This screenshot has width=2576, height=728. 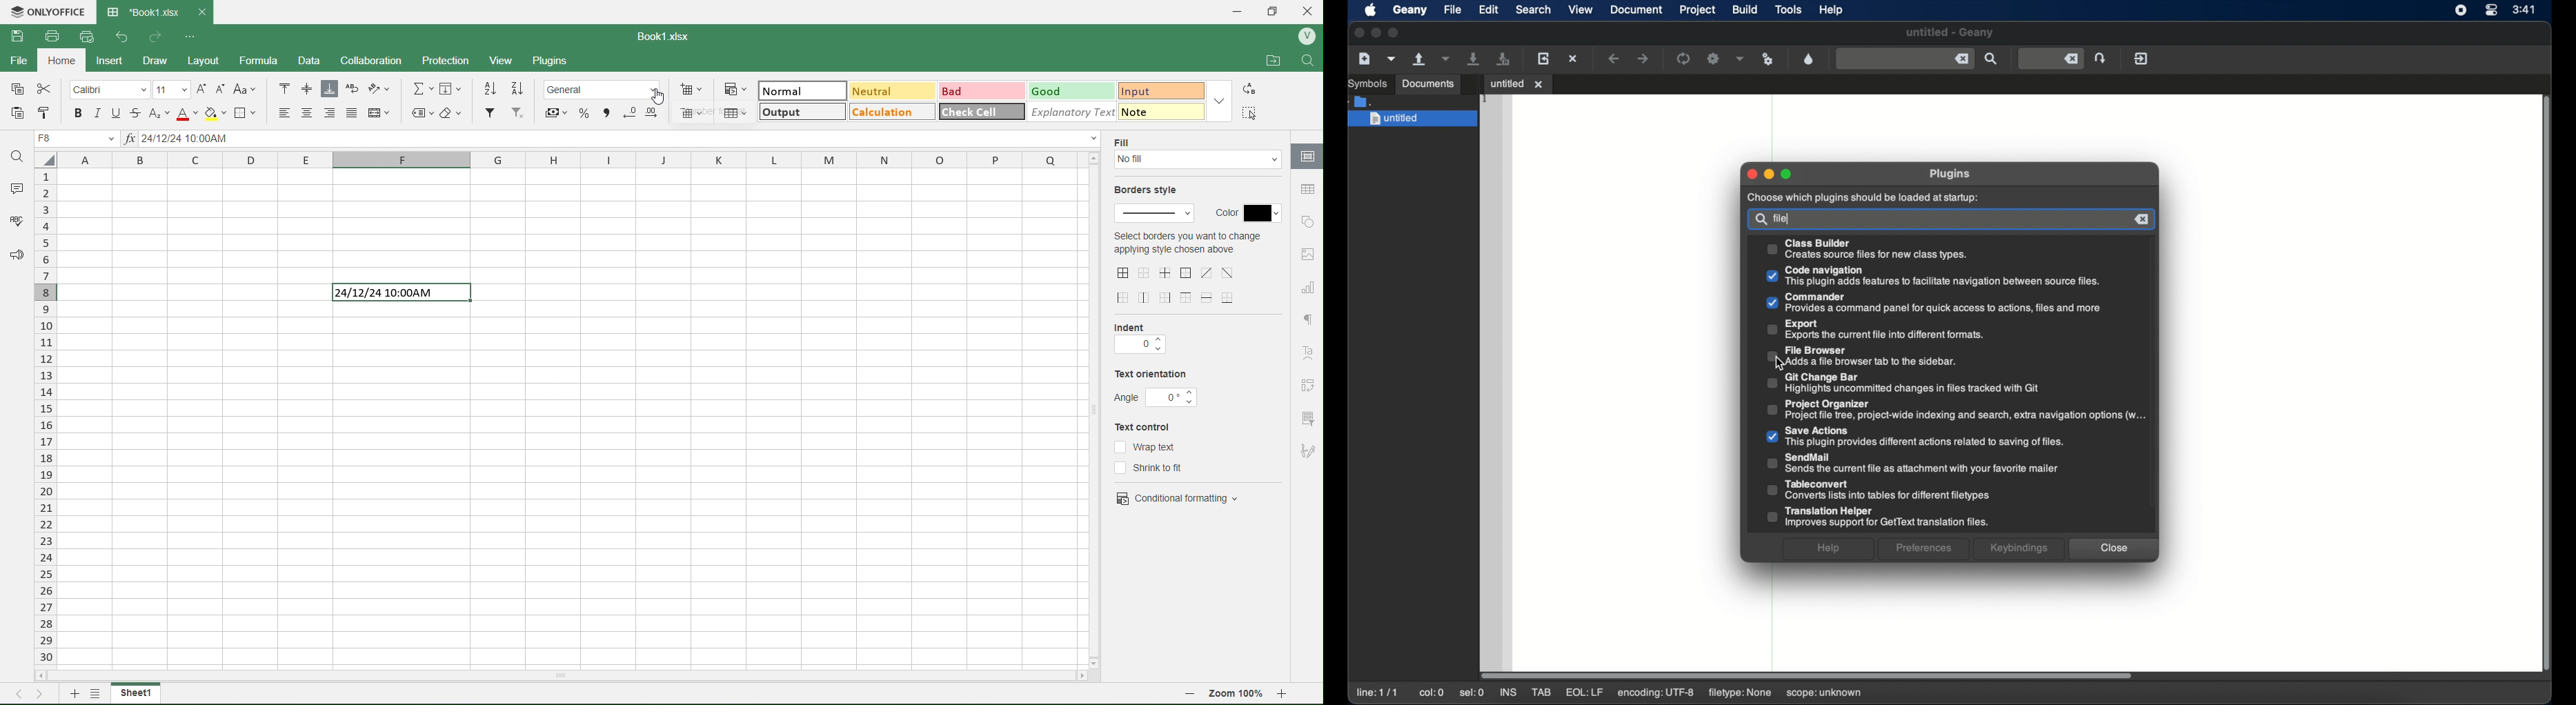 What do you see at coordinates (17, 112) in the screenshot?
I see `Paste` at bounding box center [17, 112].